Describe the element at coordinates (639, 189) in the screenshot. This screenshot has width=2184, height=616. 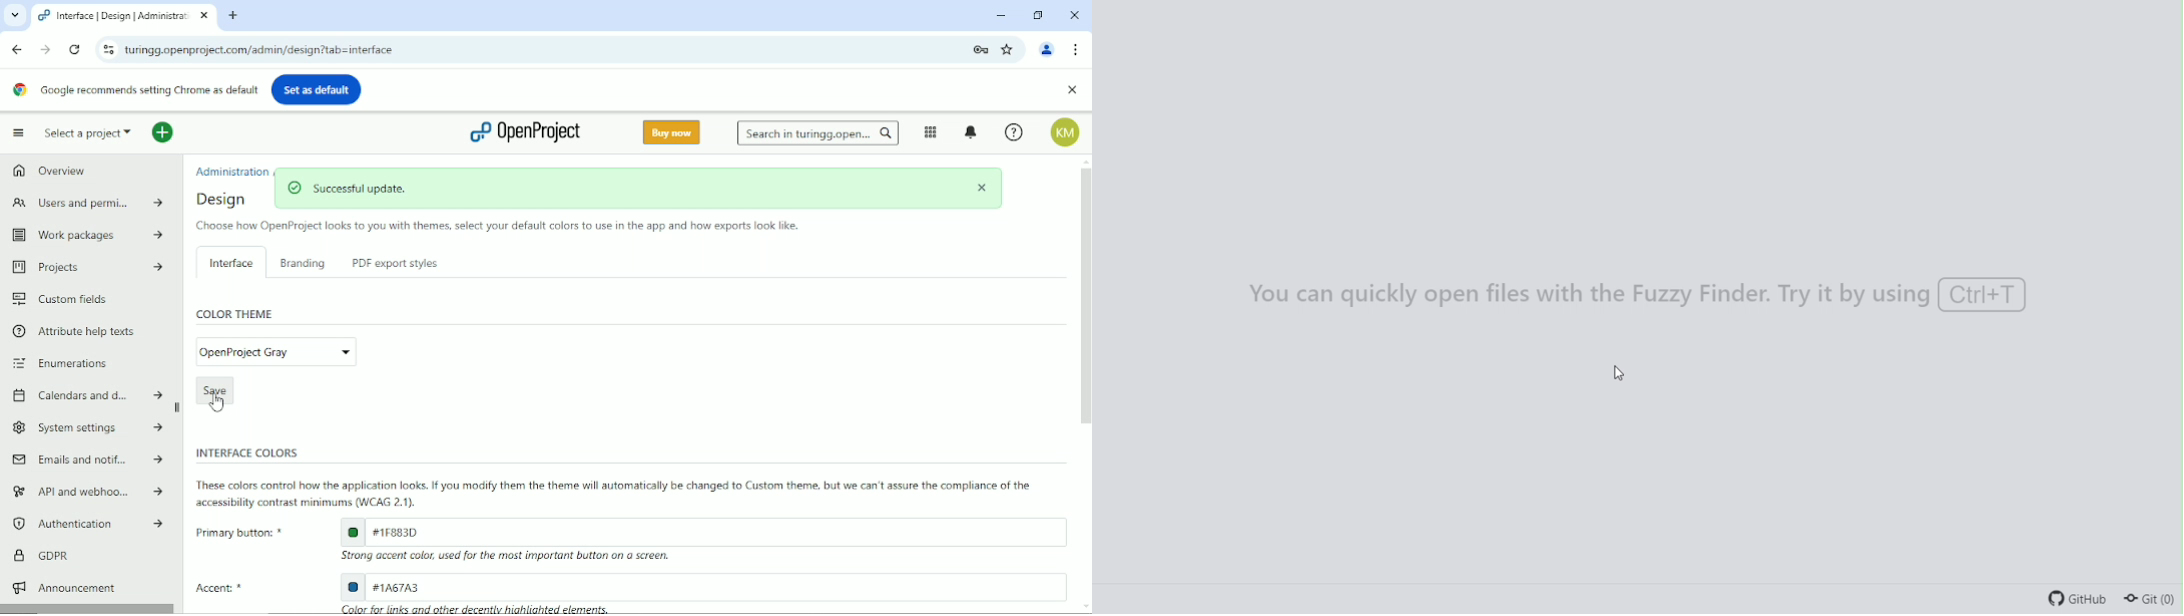
I see `Successful update` at that location.